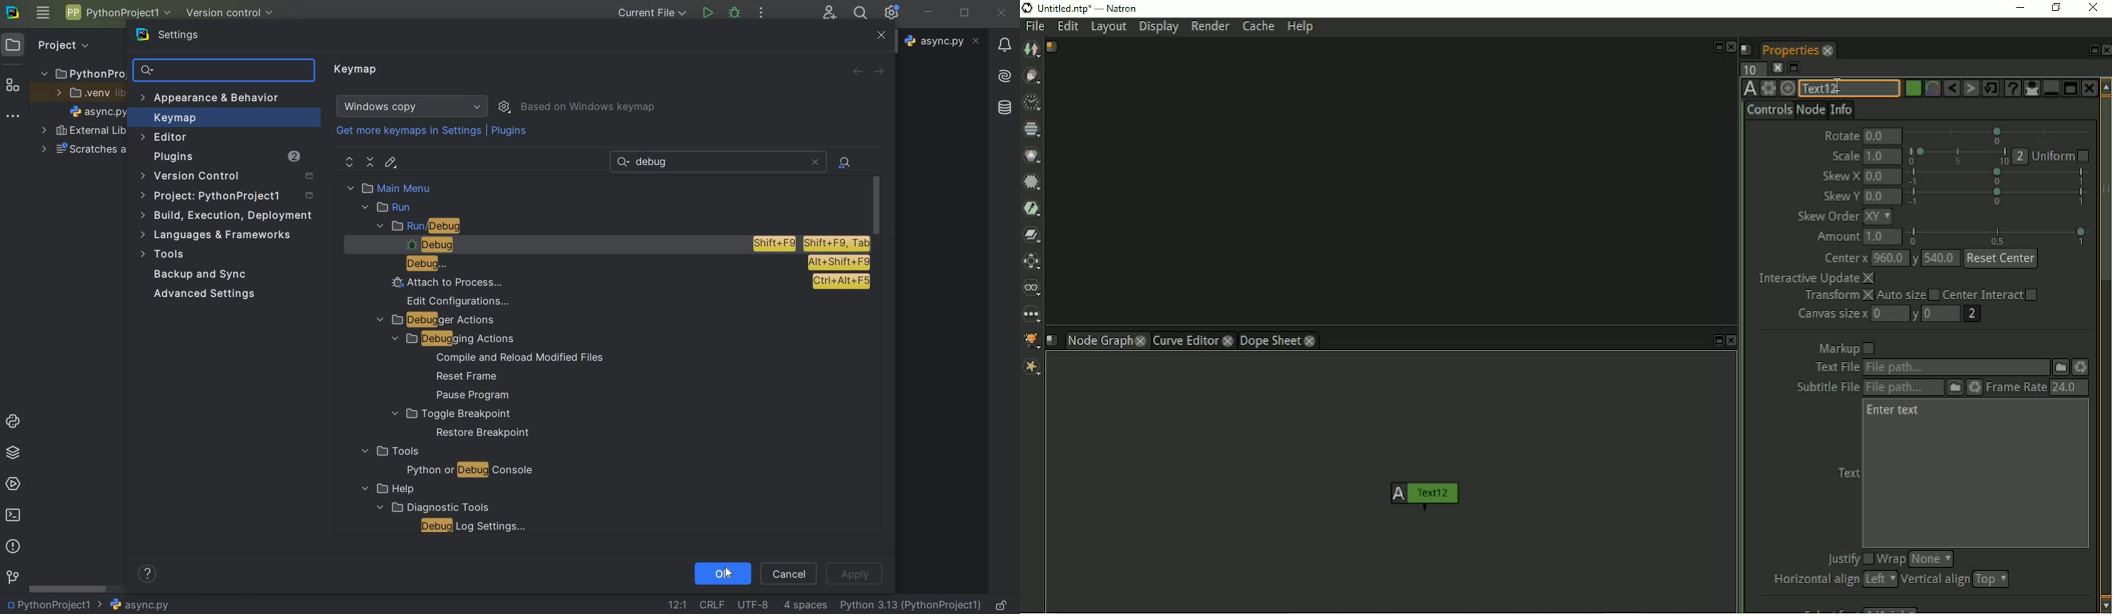 The height and width of the screenshot is (616, 2128). I want to click on Clear all panels, so click(1777, 67).